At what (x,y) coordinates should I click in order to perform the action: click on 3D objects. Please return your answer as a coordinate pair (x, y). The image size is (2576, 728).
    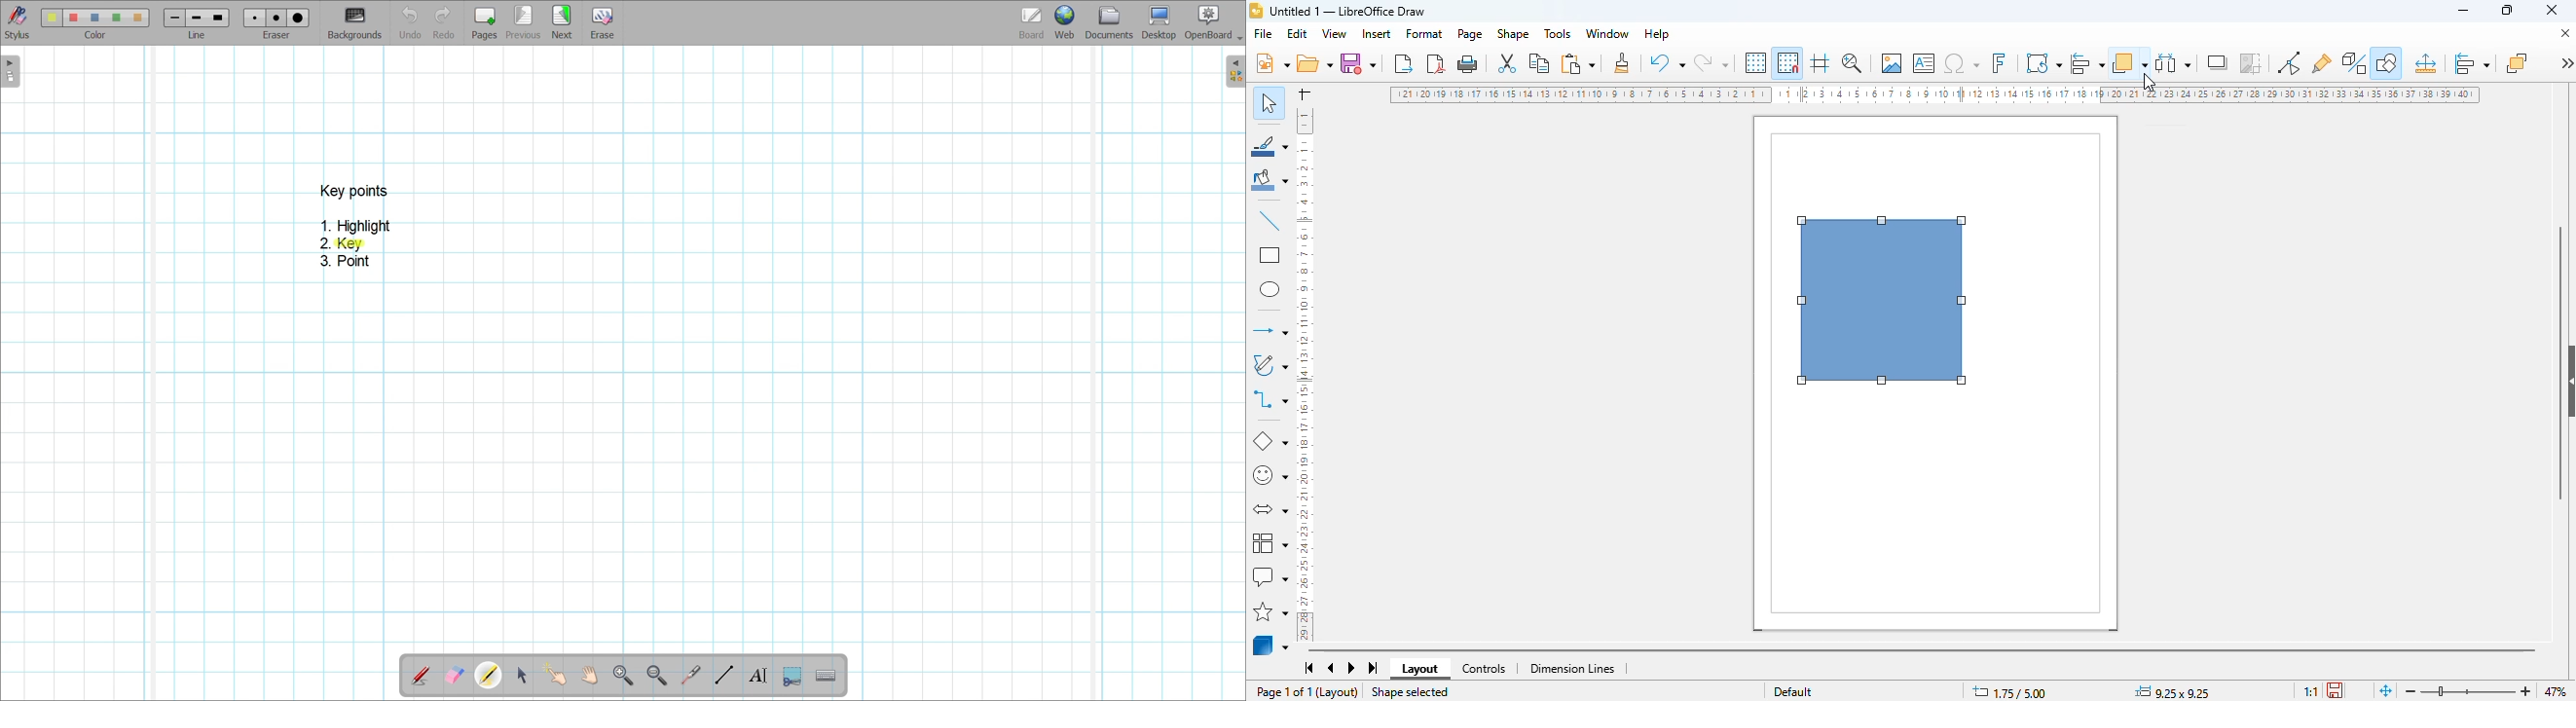
    Looking at the image, I should click on (1271, 645).